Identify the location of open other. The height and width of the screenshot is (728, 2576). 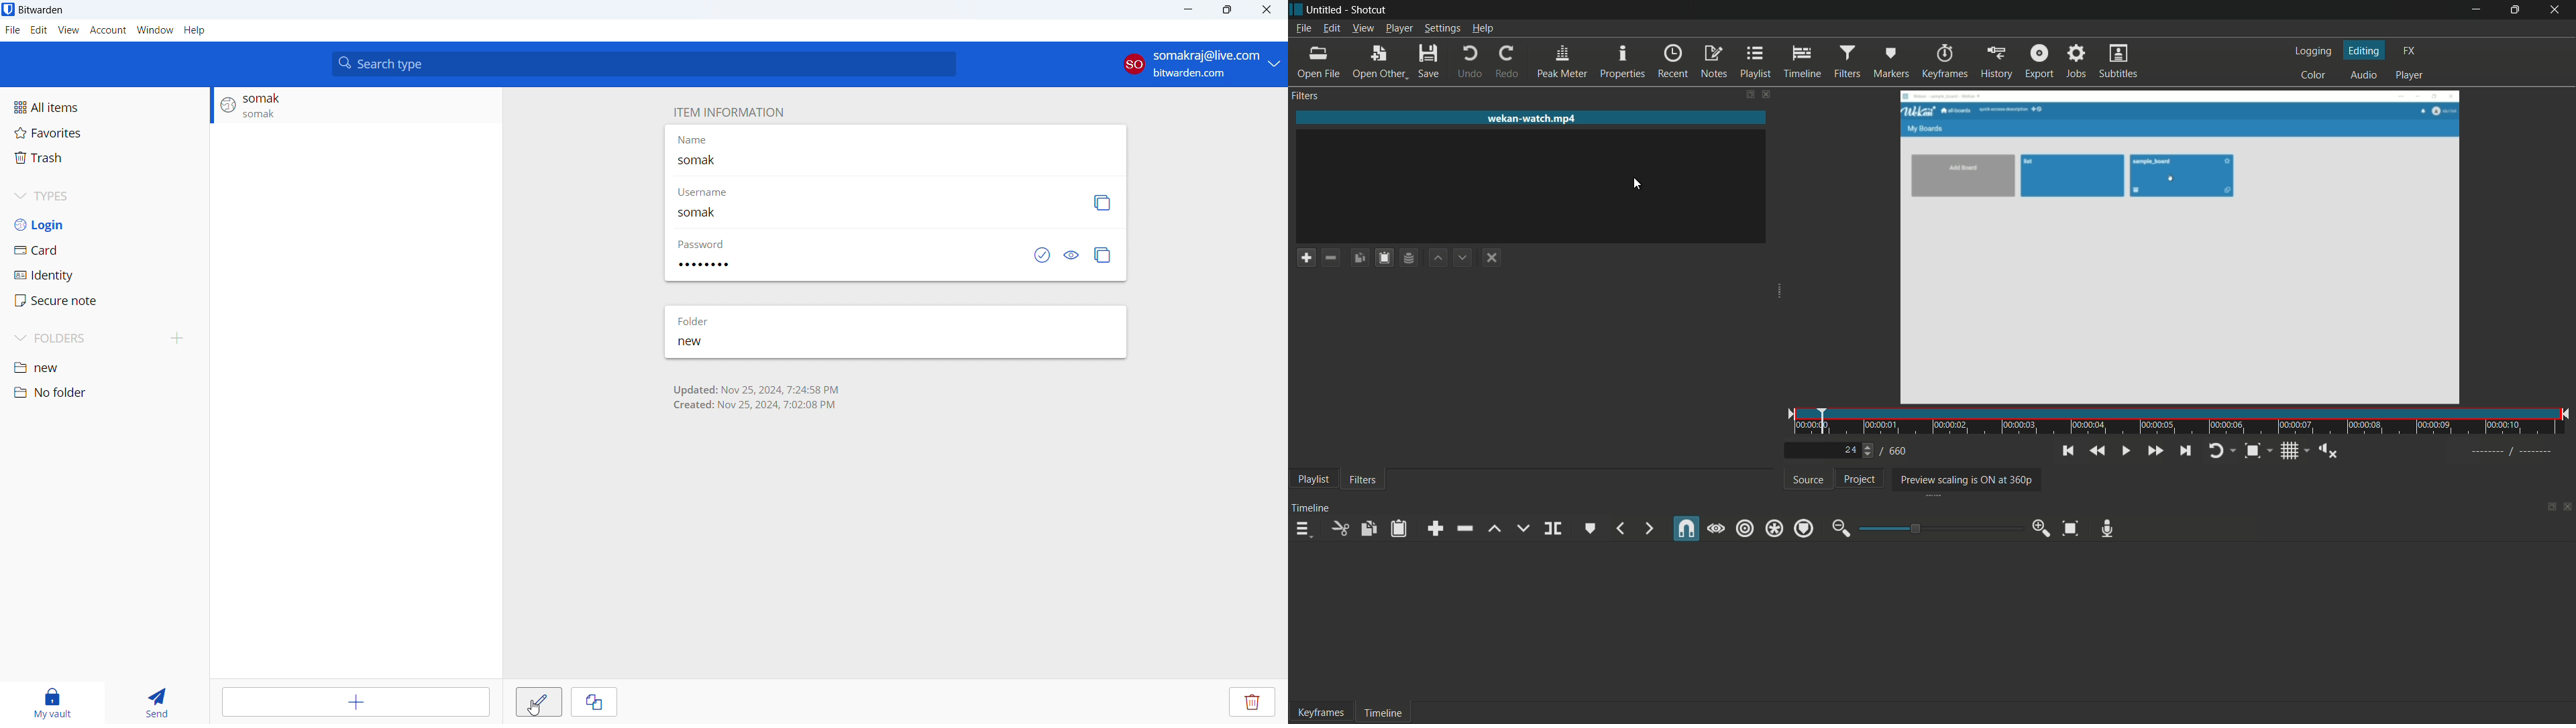
(1378, 61).